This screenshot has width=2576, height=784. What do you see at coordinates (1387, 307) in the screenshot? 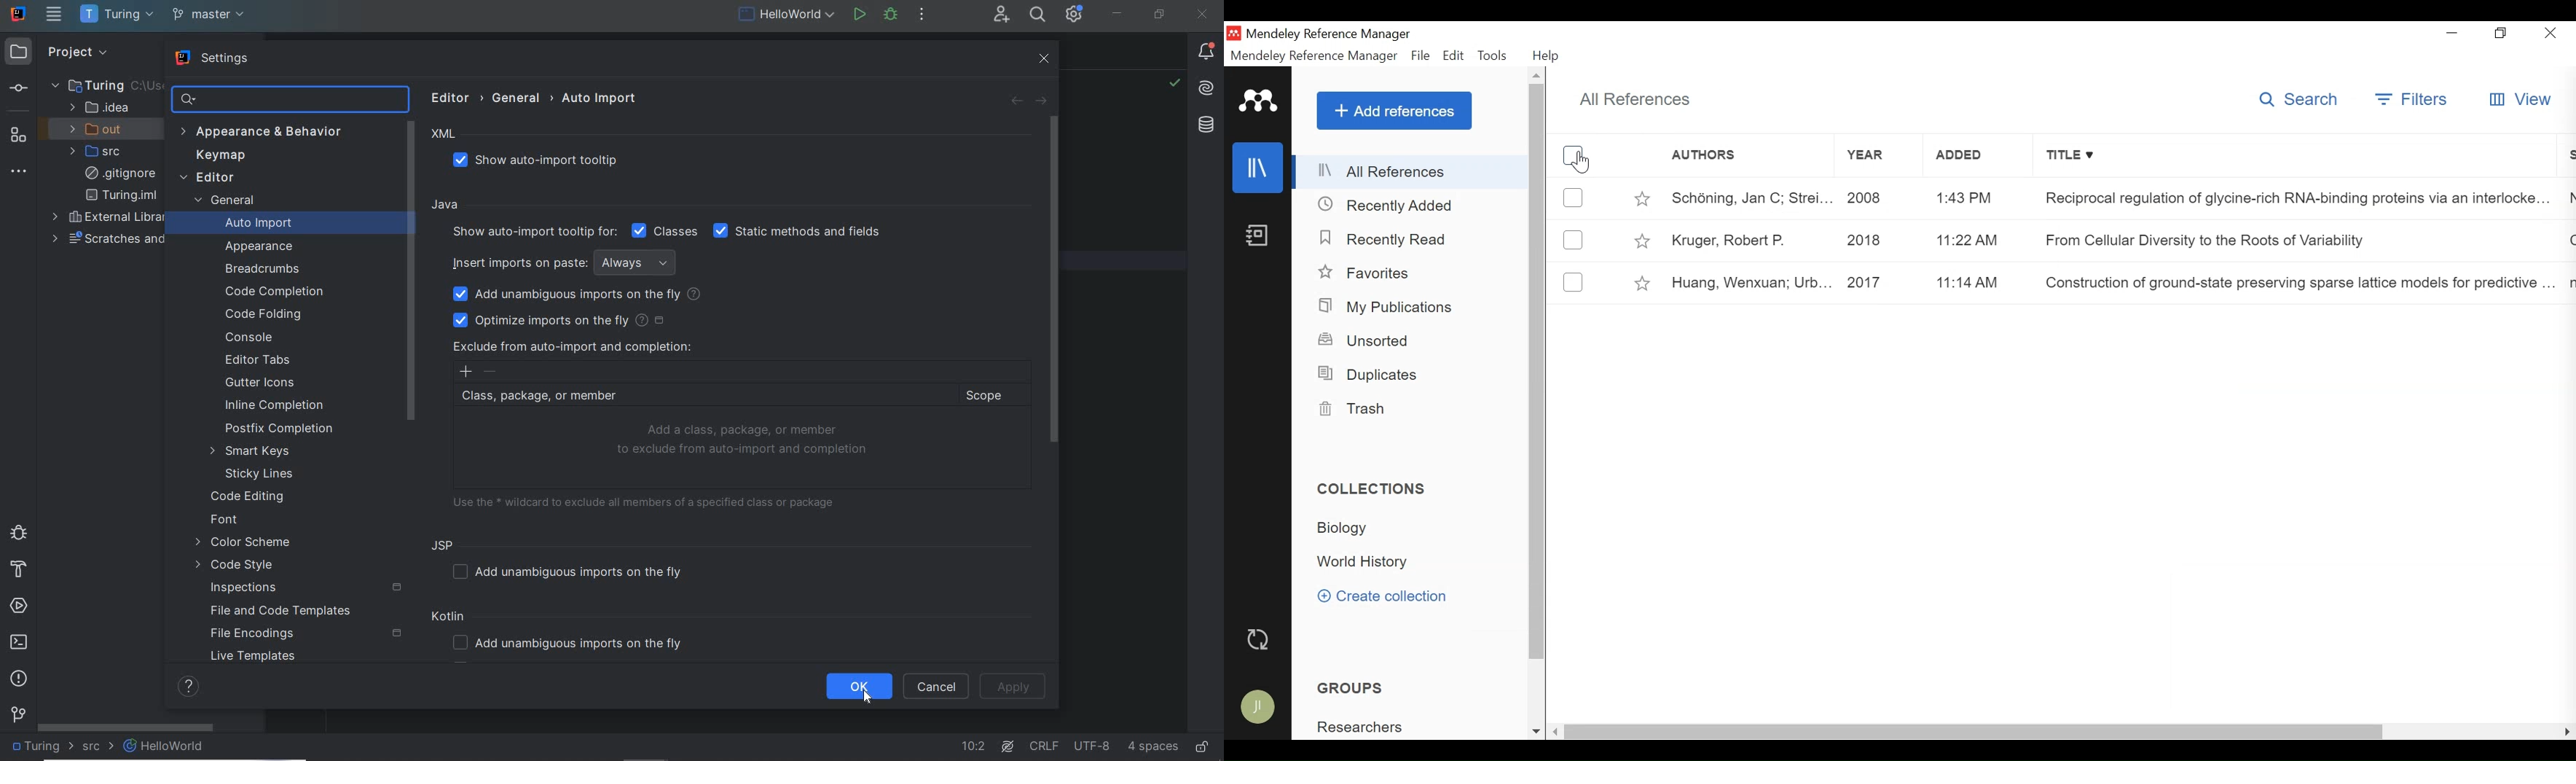
I see `My Publications` at bounding box center [1387, 307].